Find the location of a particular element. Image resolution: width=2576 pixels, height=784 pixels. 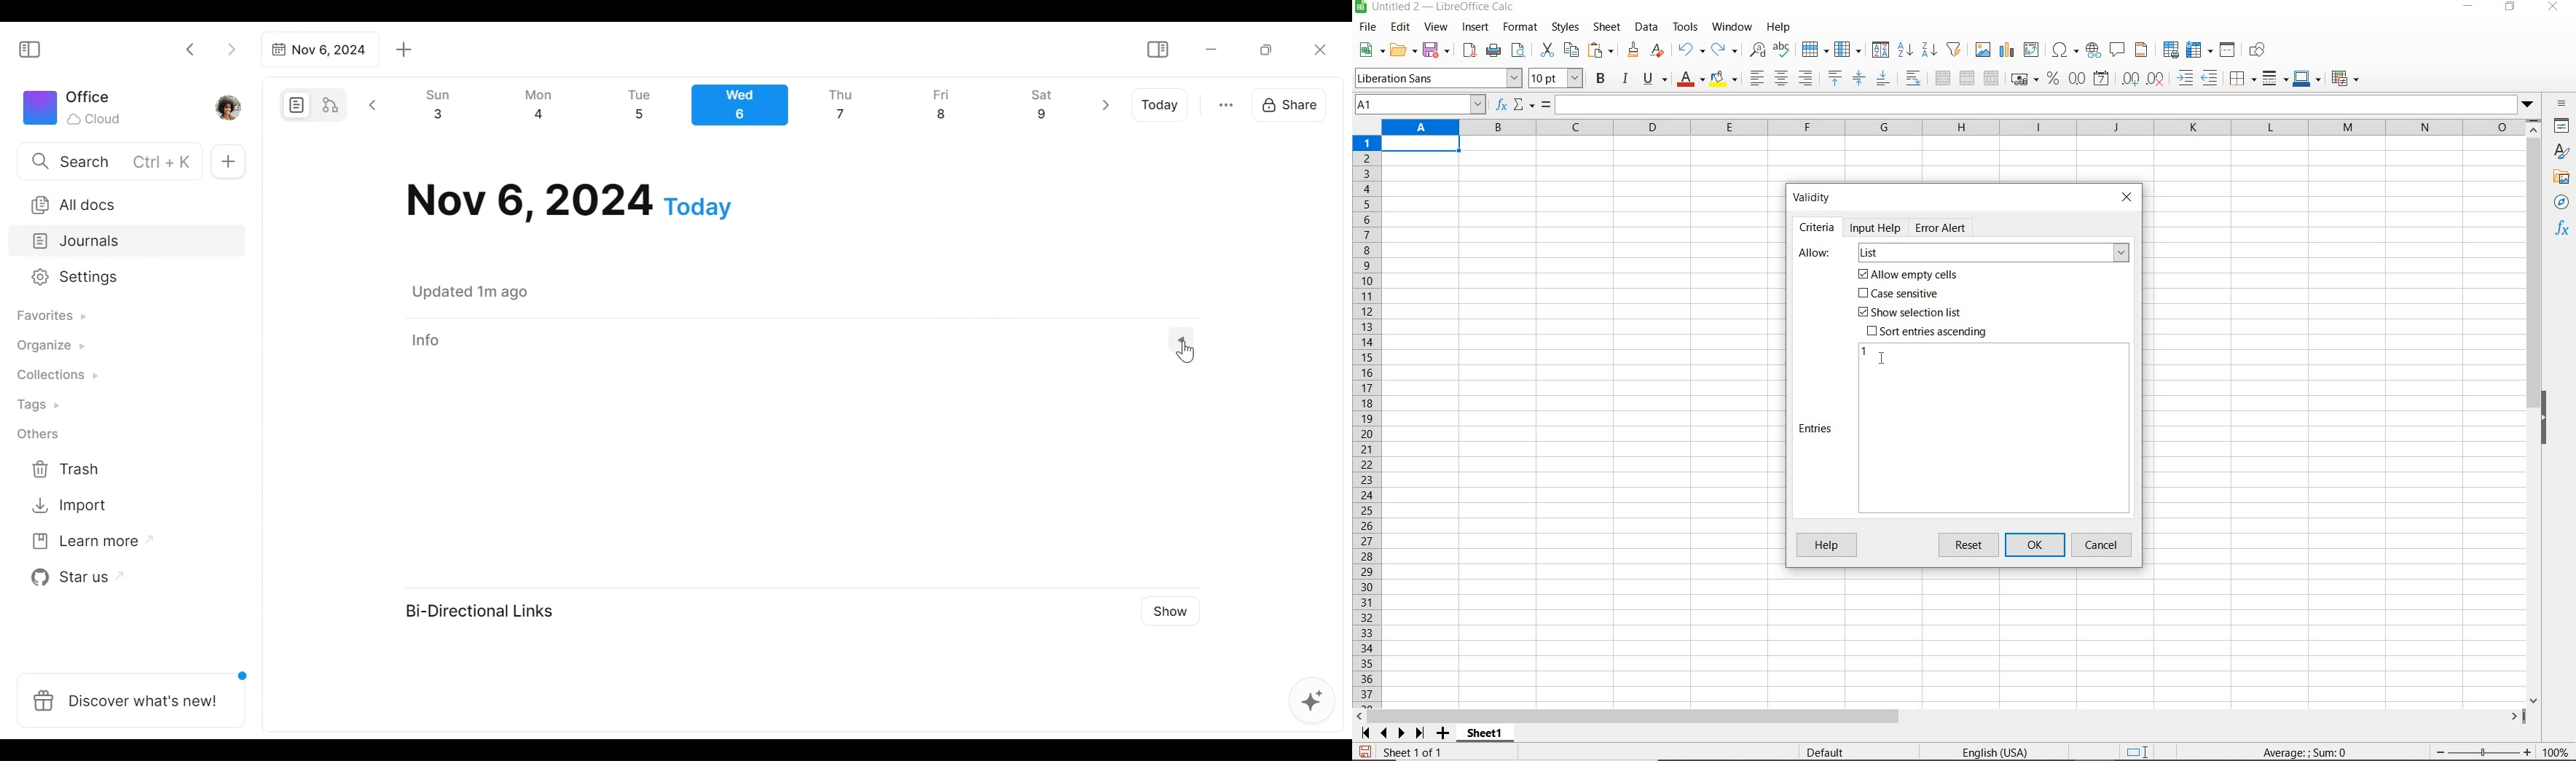

save is located at coordinates (1437, 50).